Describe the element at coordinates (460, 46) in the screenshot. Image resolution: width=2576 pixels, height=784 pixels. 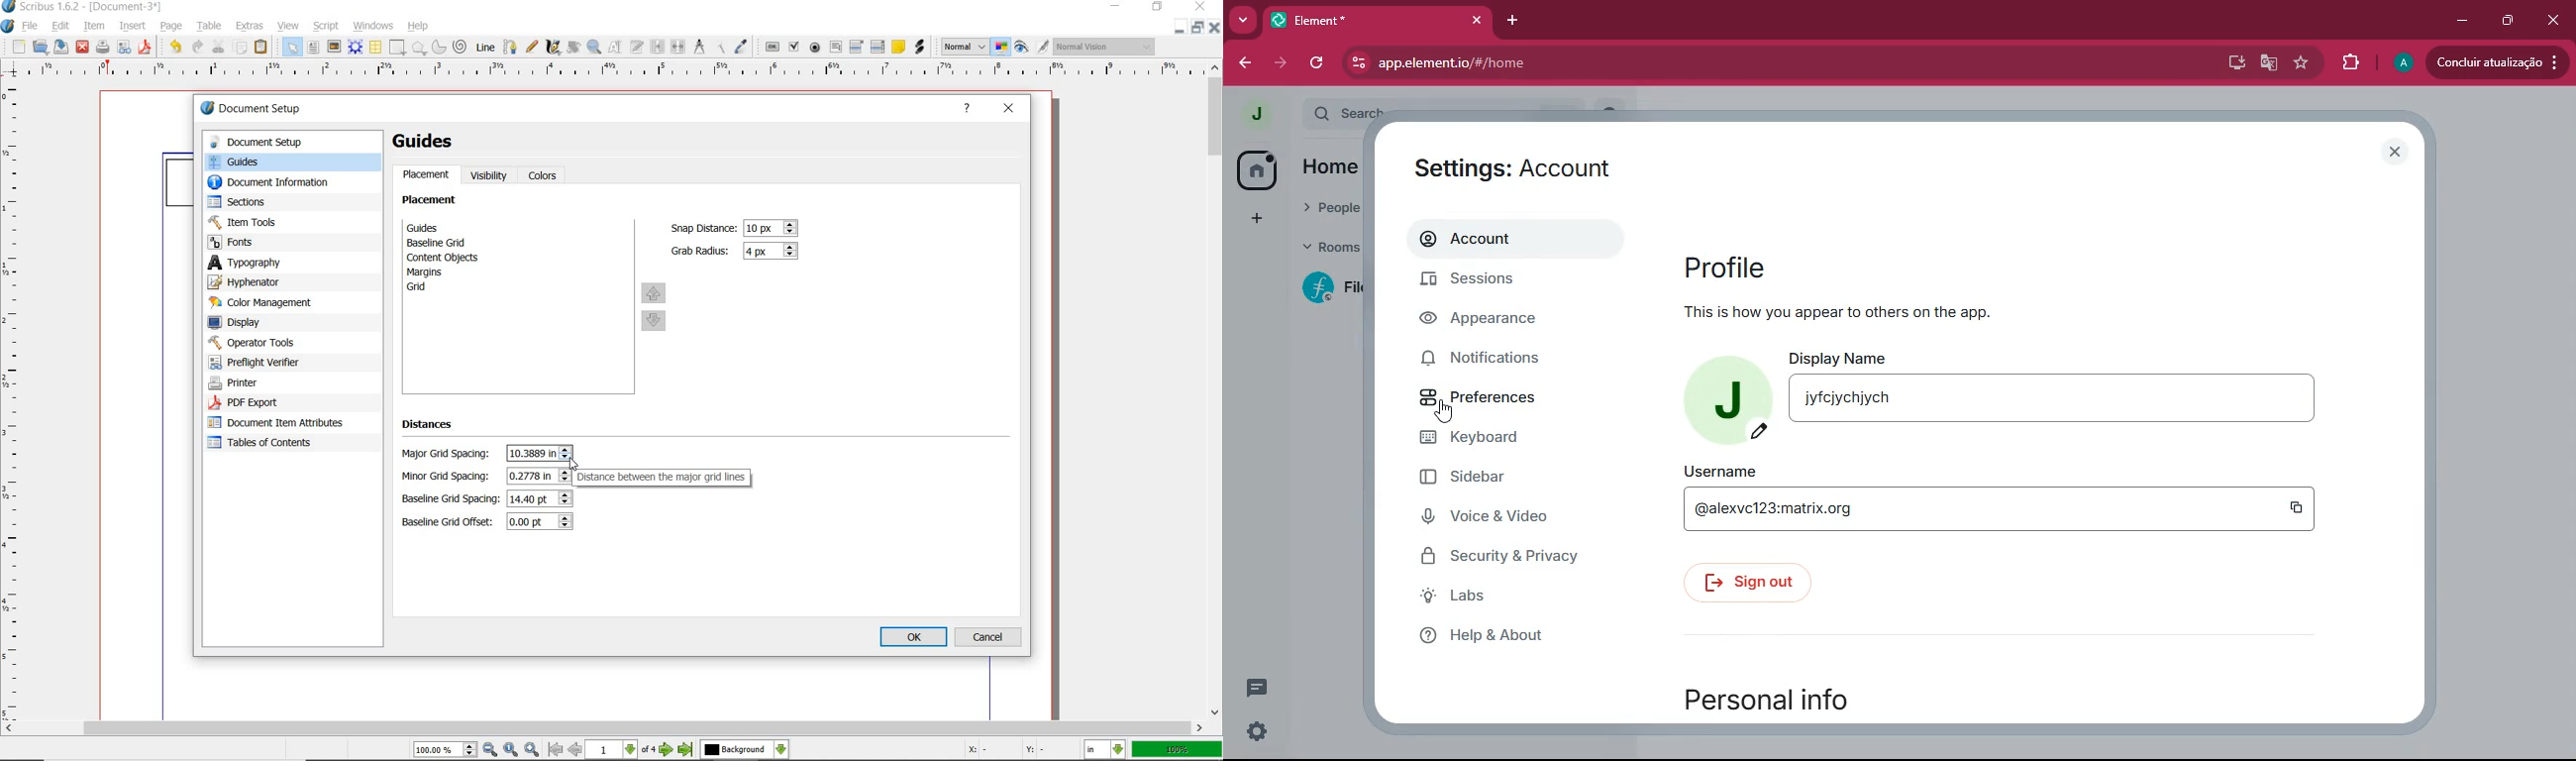
I see `spiral` at that location.